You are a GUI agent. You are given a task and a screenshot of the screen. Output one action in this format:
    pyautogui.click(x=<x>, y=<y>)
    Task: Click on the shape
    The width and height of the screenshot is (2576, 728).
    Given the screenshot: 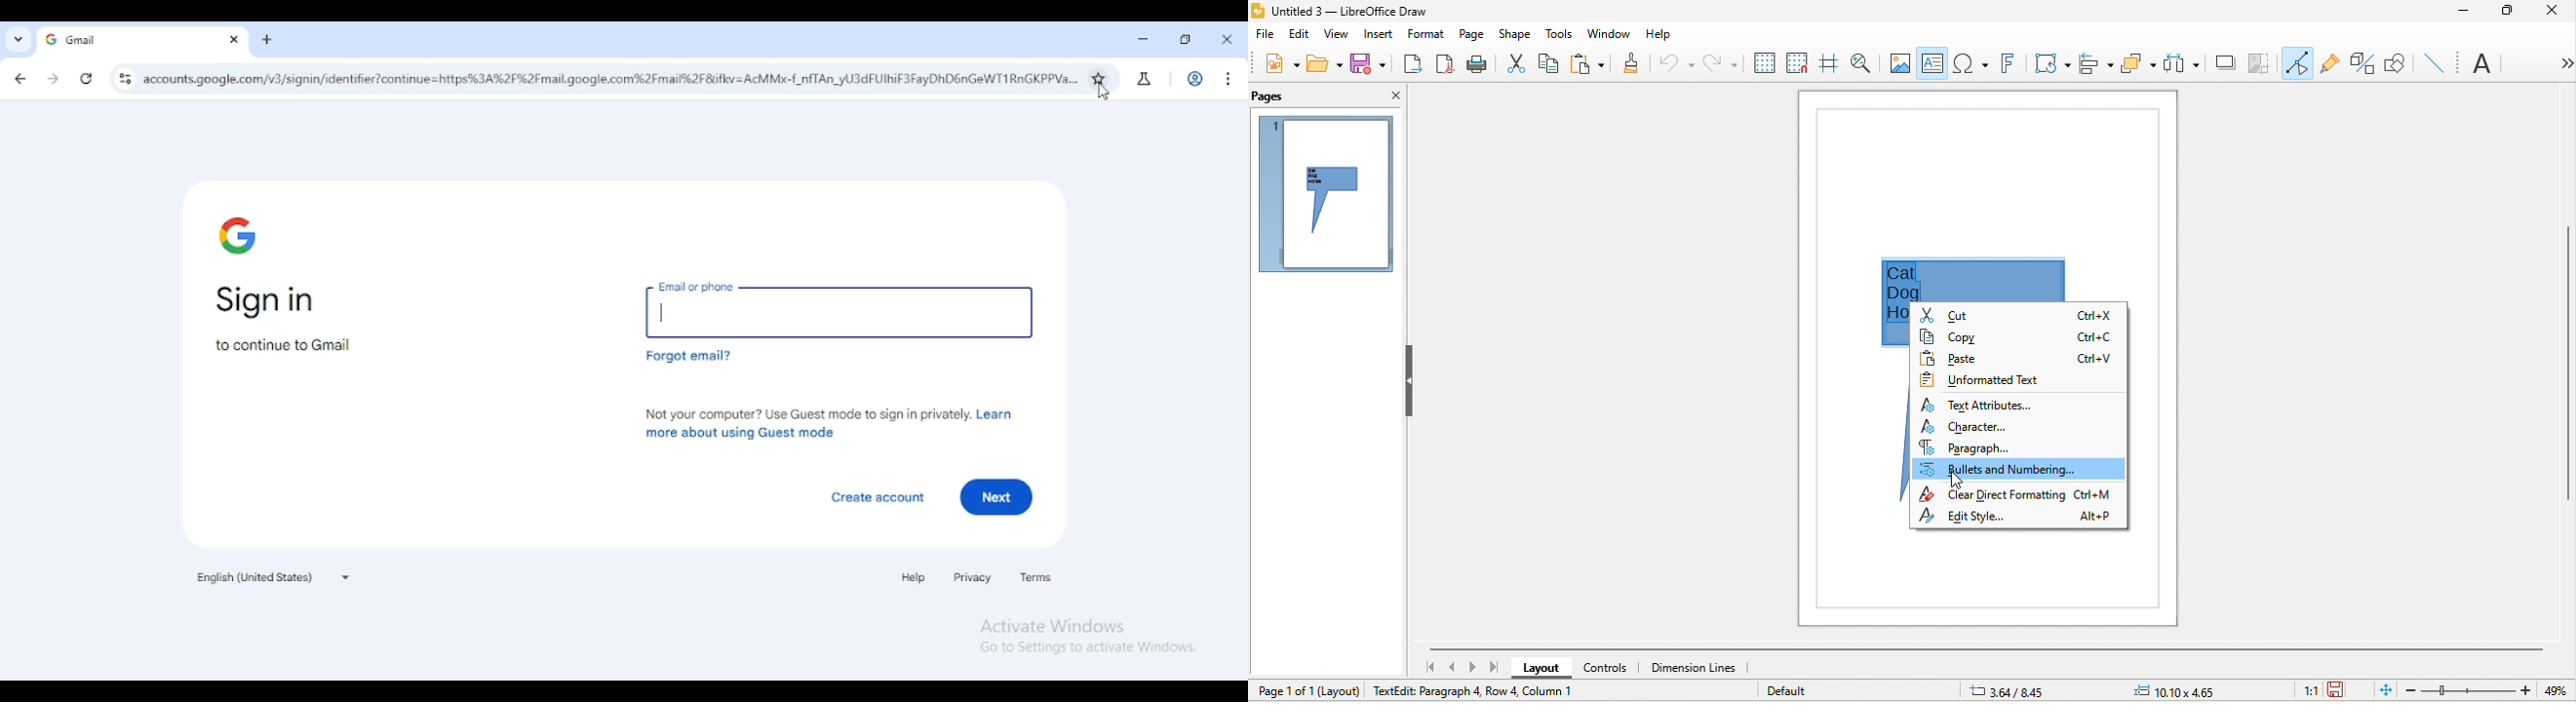 What is the action you would take?
    pyautogui.click(x=1516, y=34)
    